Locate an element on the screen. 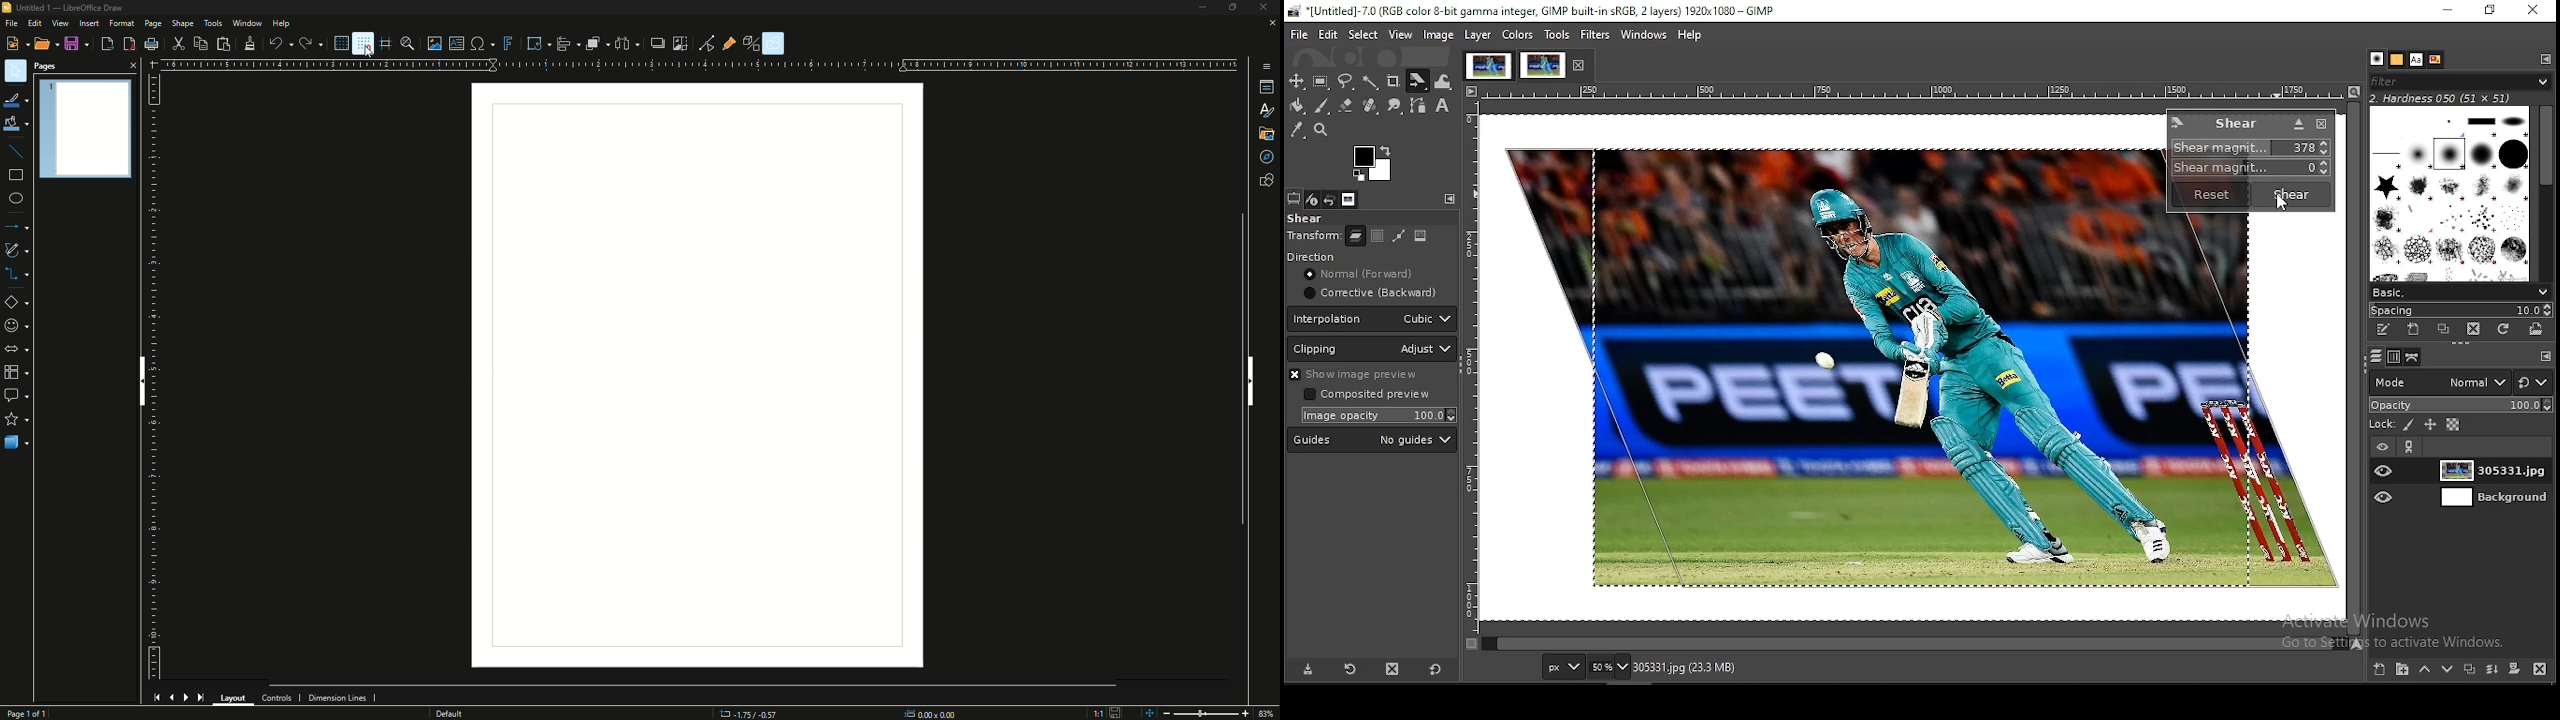  filter is located at coordinates (2461, 81).